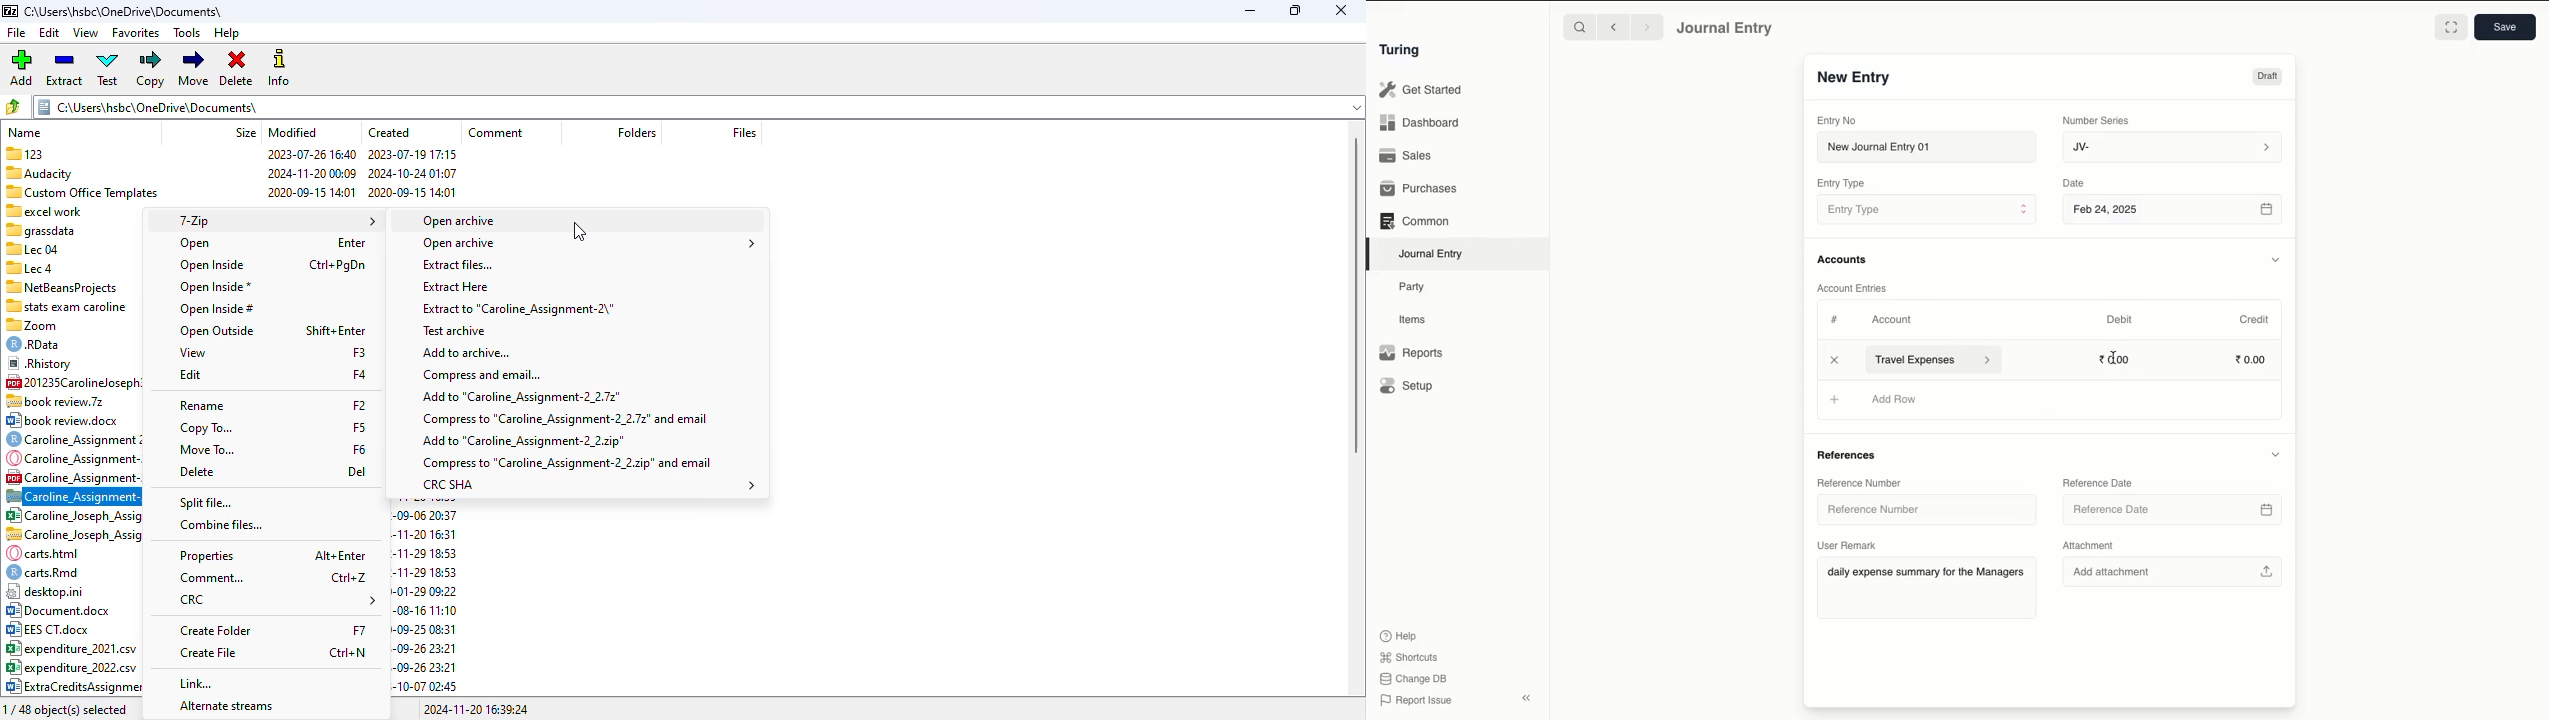  Describe the element at coordinates (698, 106) in the screenshot. I see `folder` at that location.